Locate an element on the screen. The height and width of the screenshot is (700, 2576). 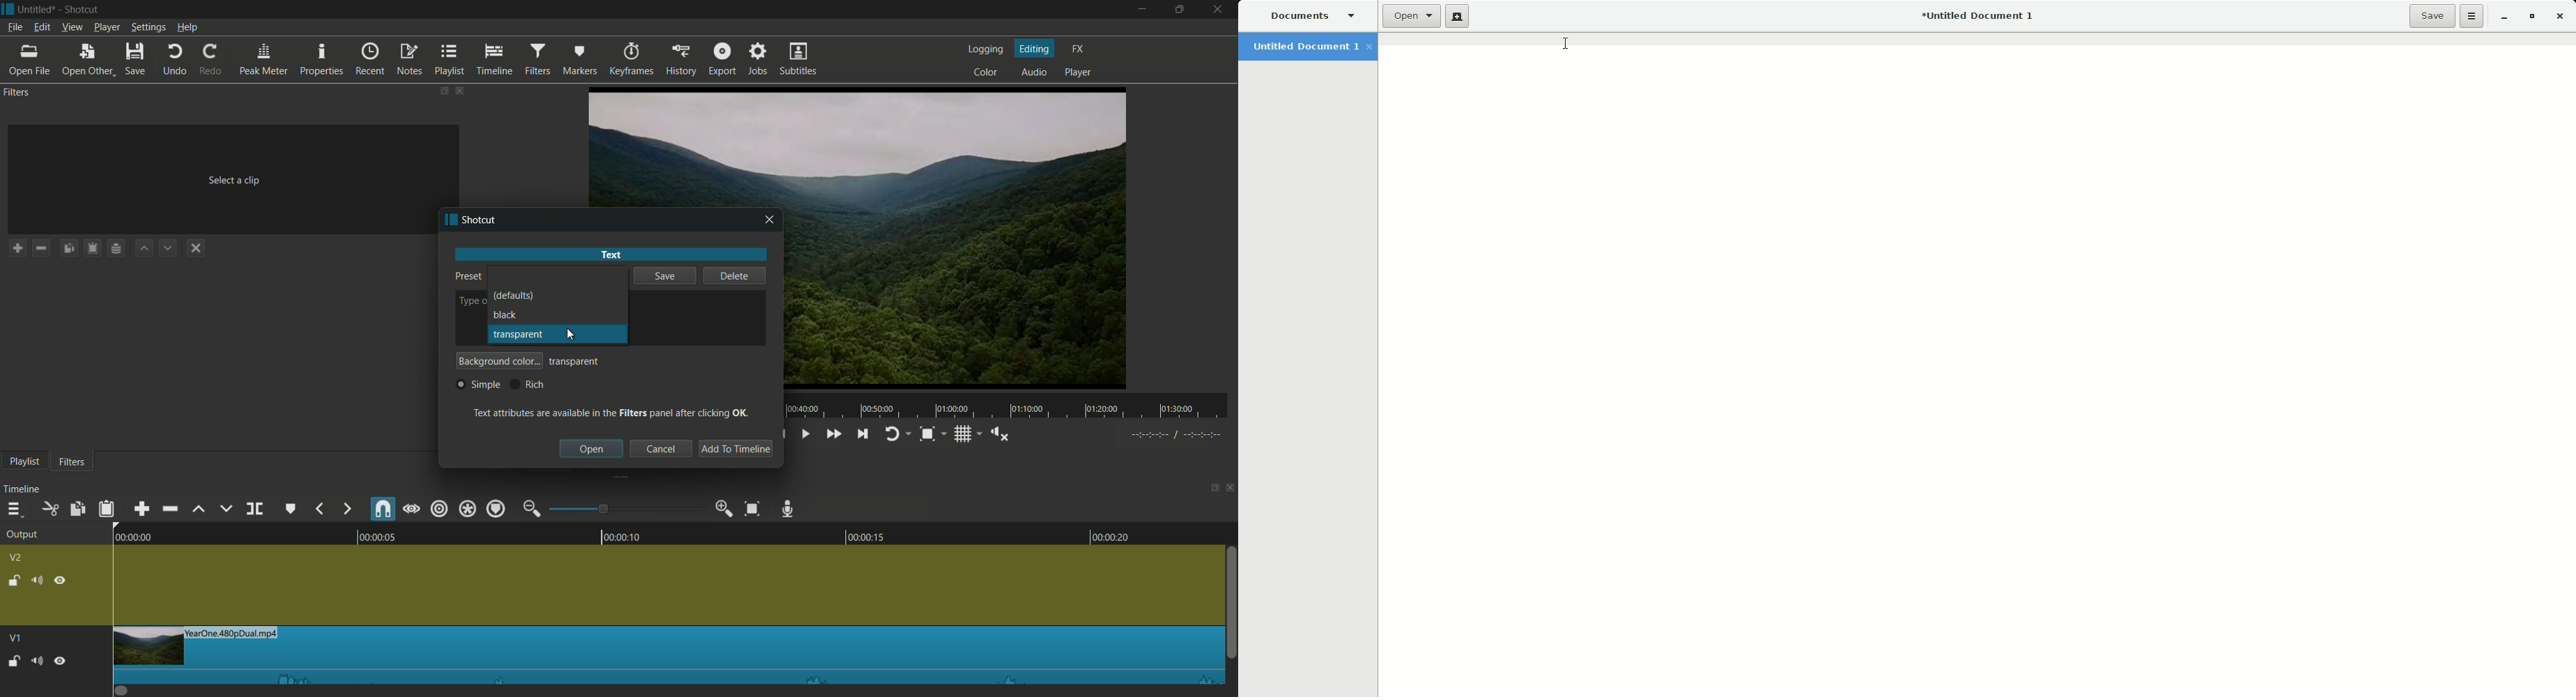
Clipboard is located at coordinates (94, 248).